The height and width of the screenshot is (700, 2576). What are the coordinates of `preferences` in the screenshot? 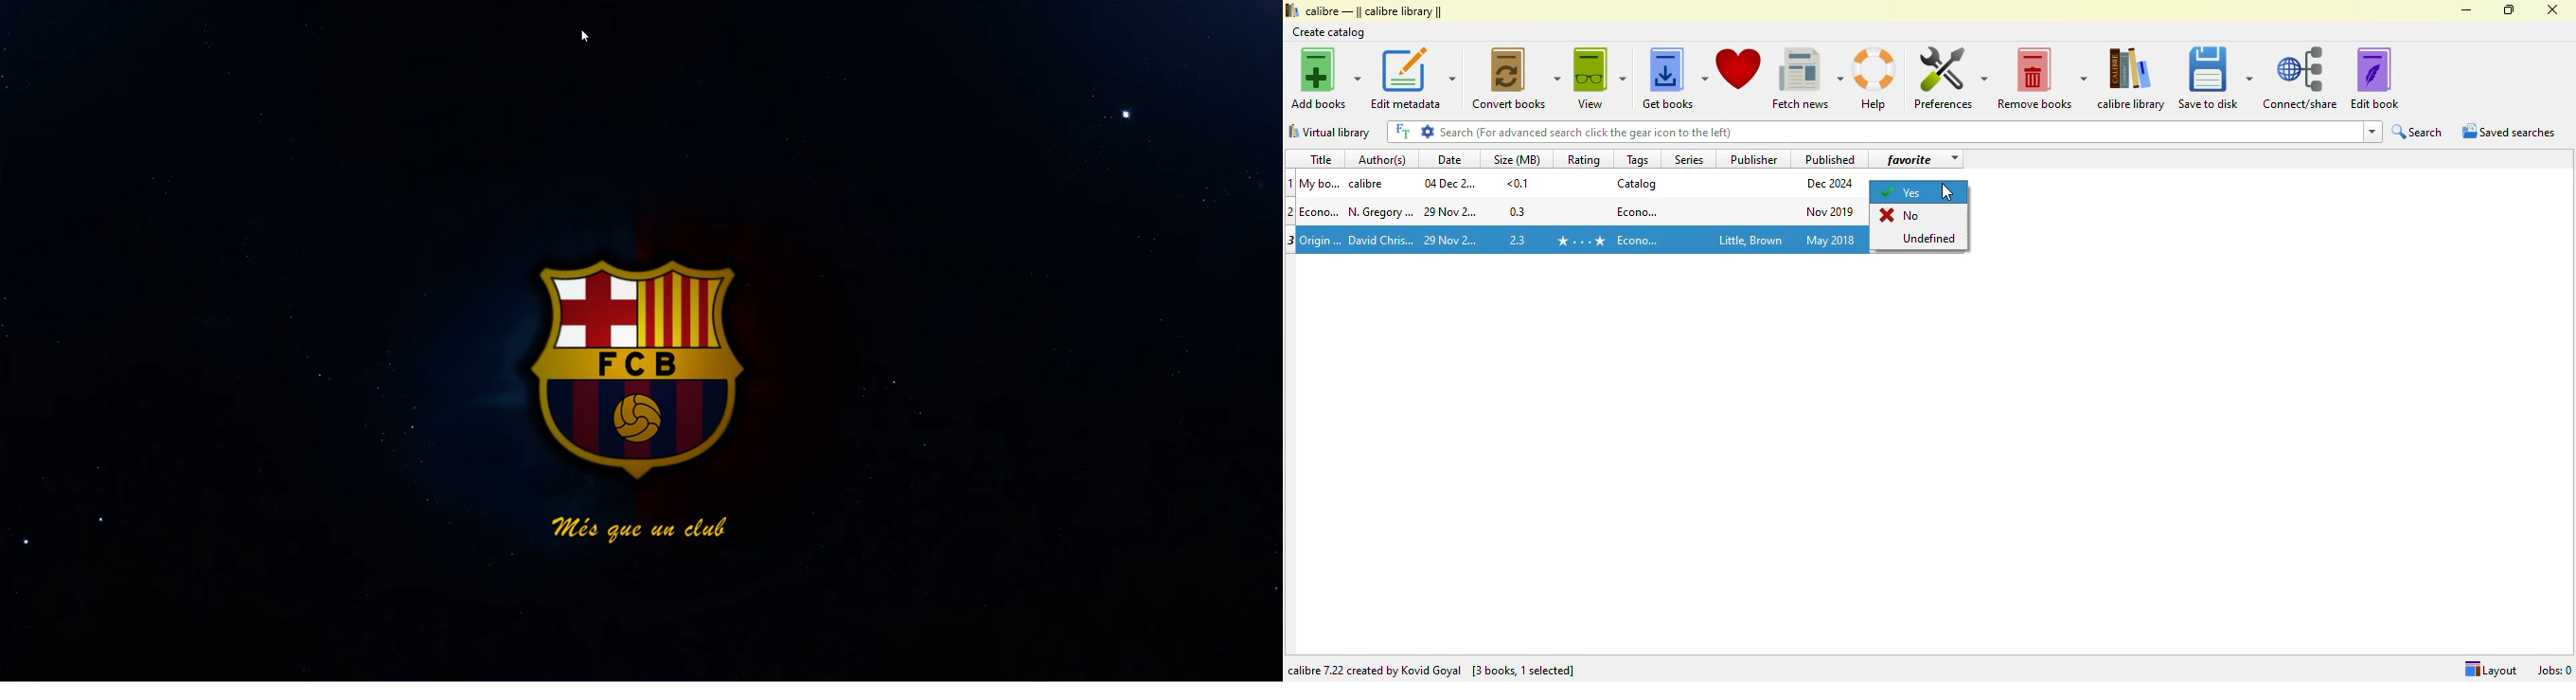 It's located at (1949, 78).